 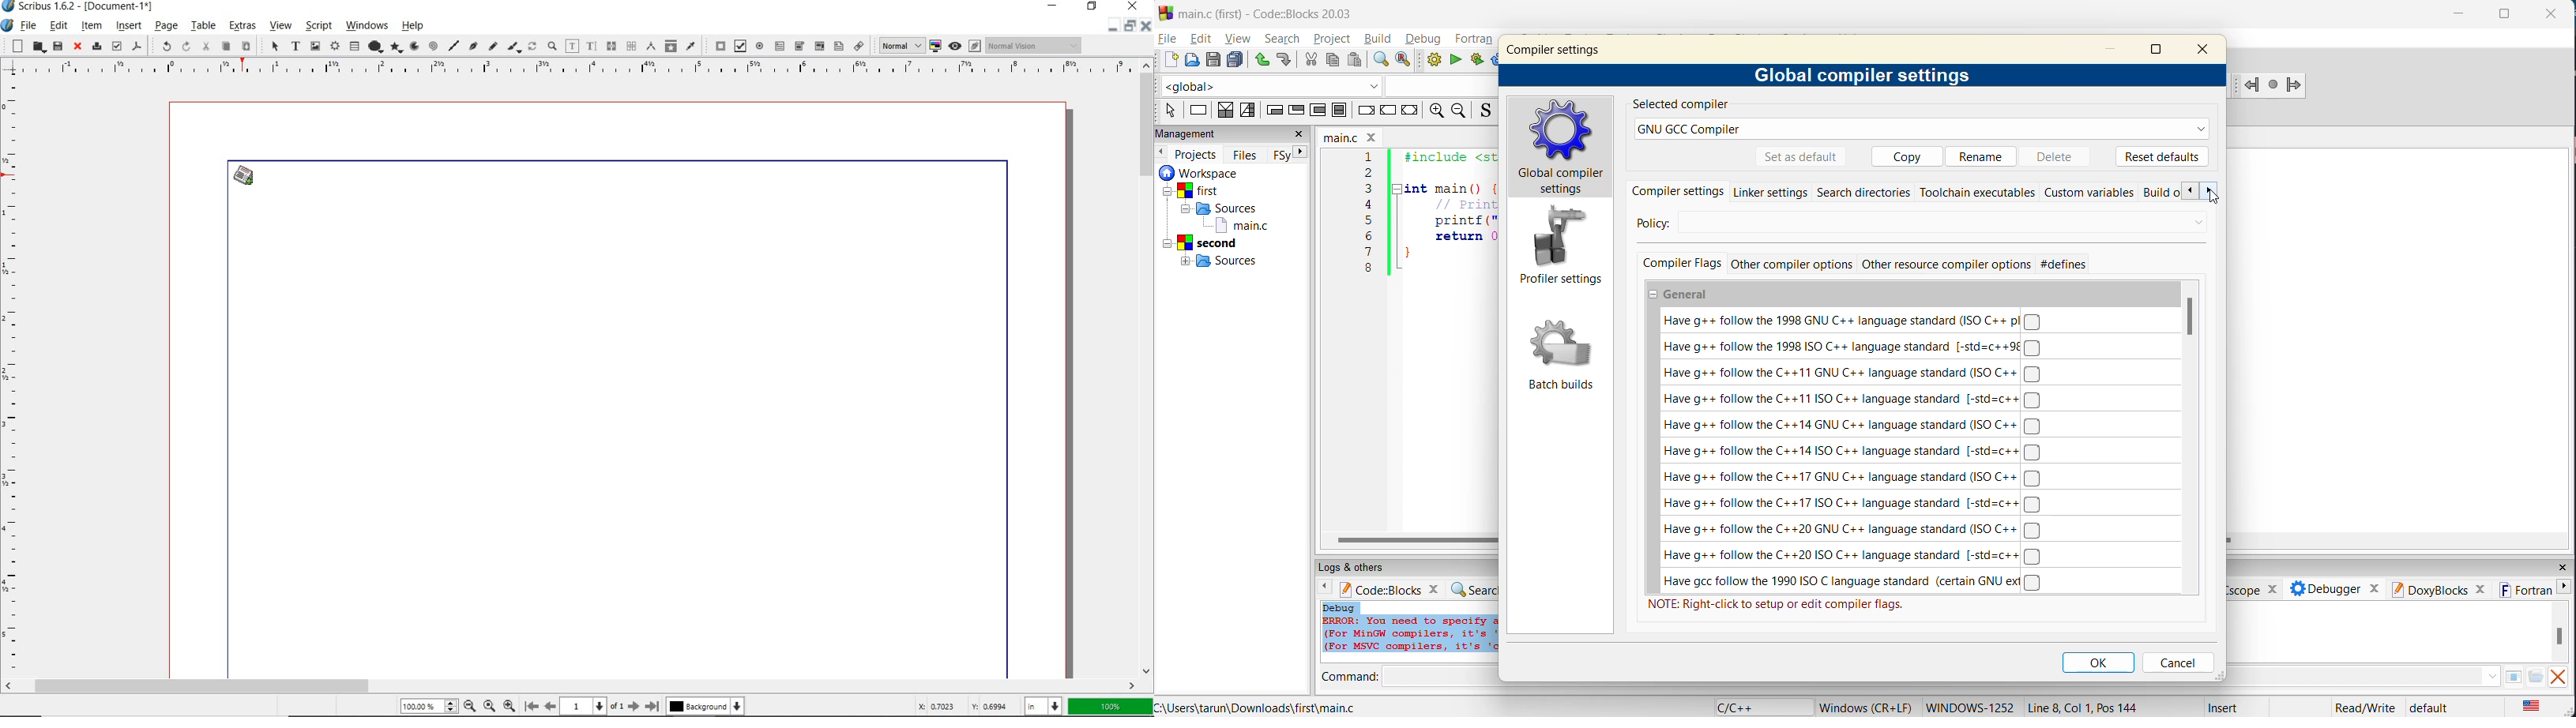 I want to click on WINDOWS 1252, so click(x=1968, y=708).